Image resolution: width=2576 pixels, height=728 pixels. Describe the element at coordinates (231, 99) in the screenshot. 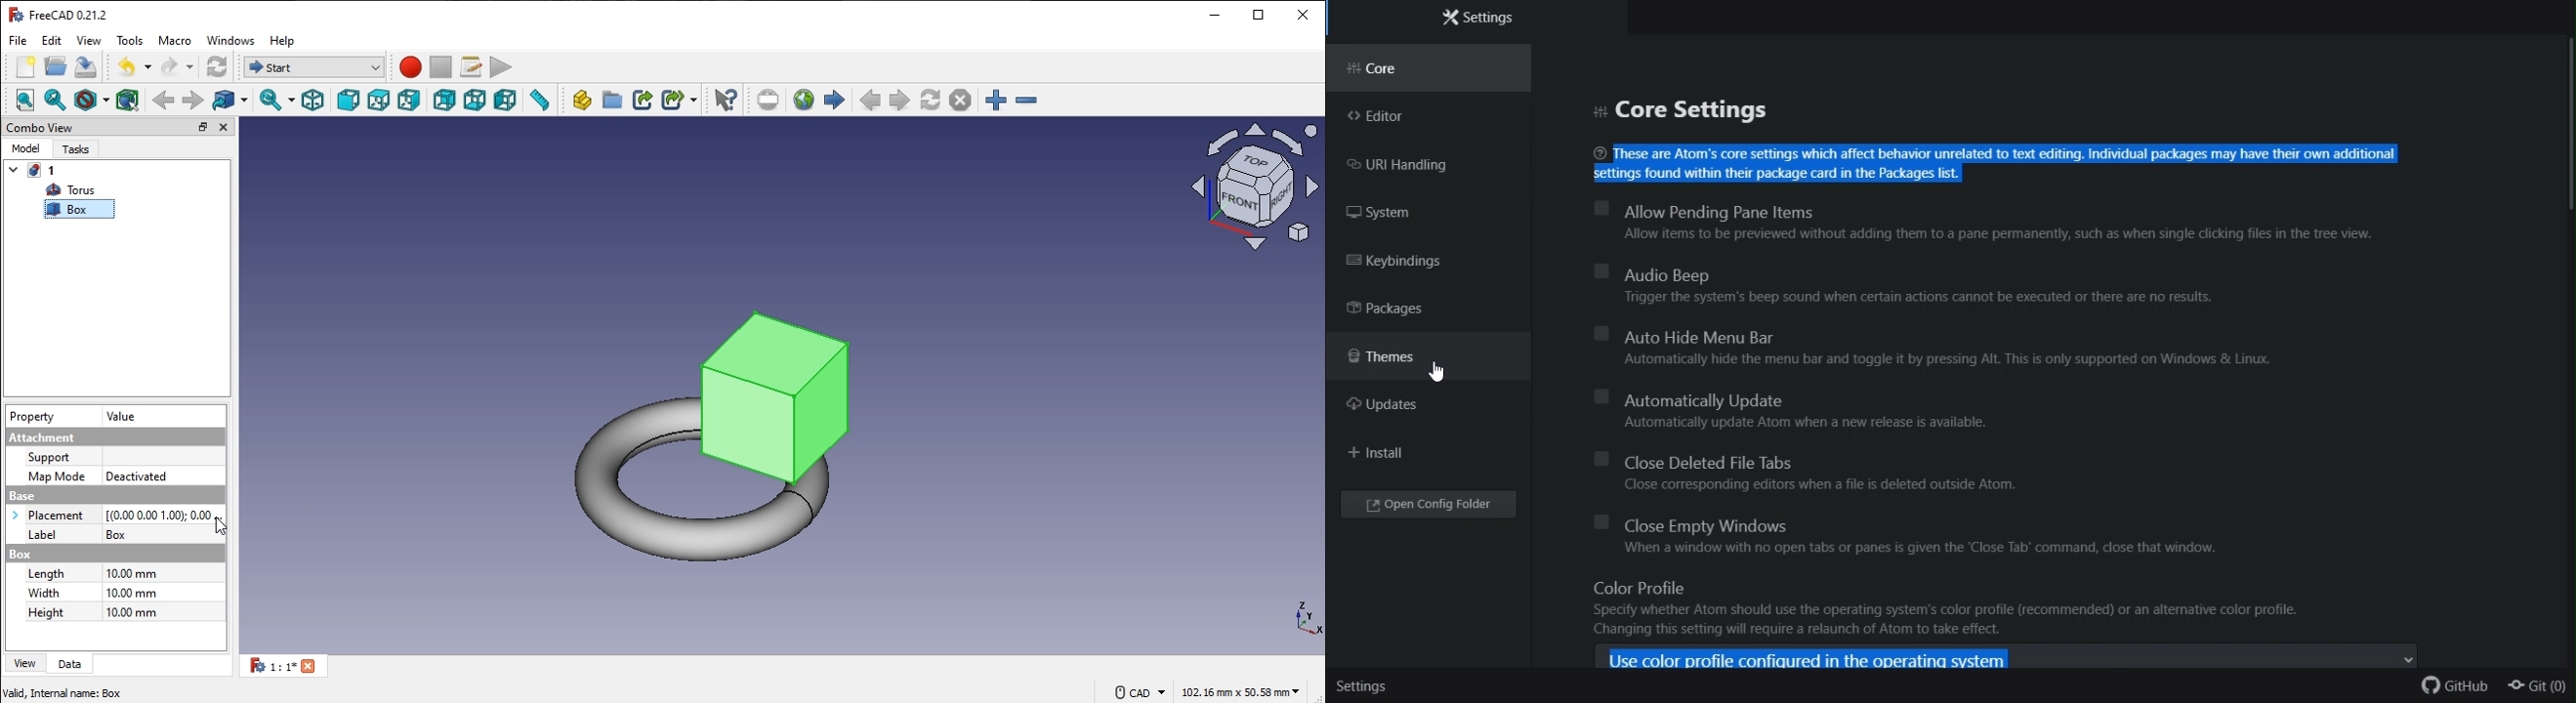

I see `go to linked object` at that location.